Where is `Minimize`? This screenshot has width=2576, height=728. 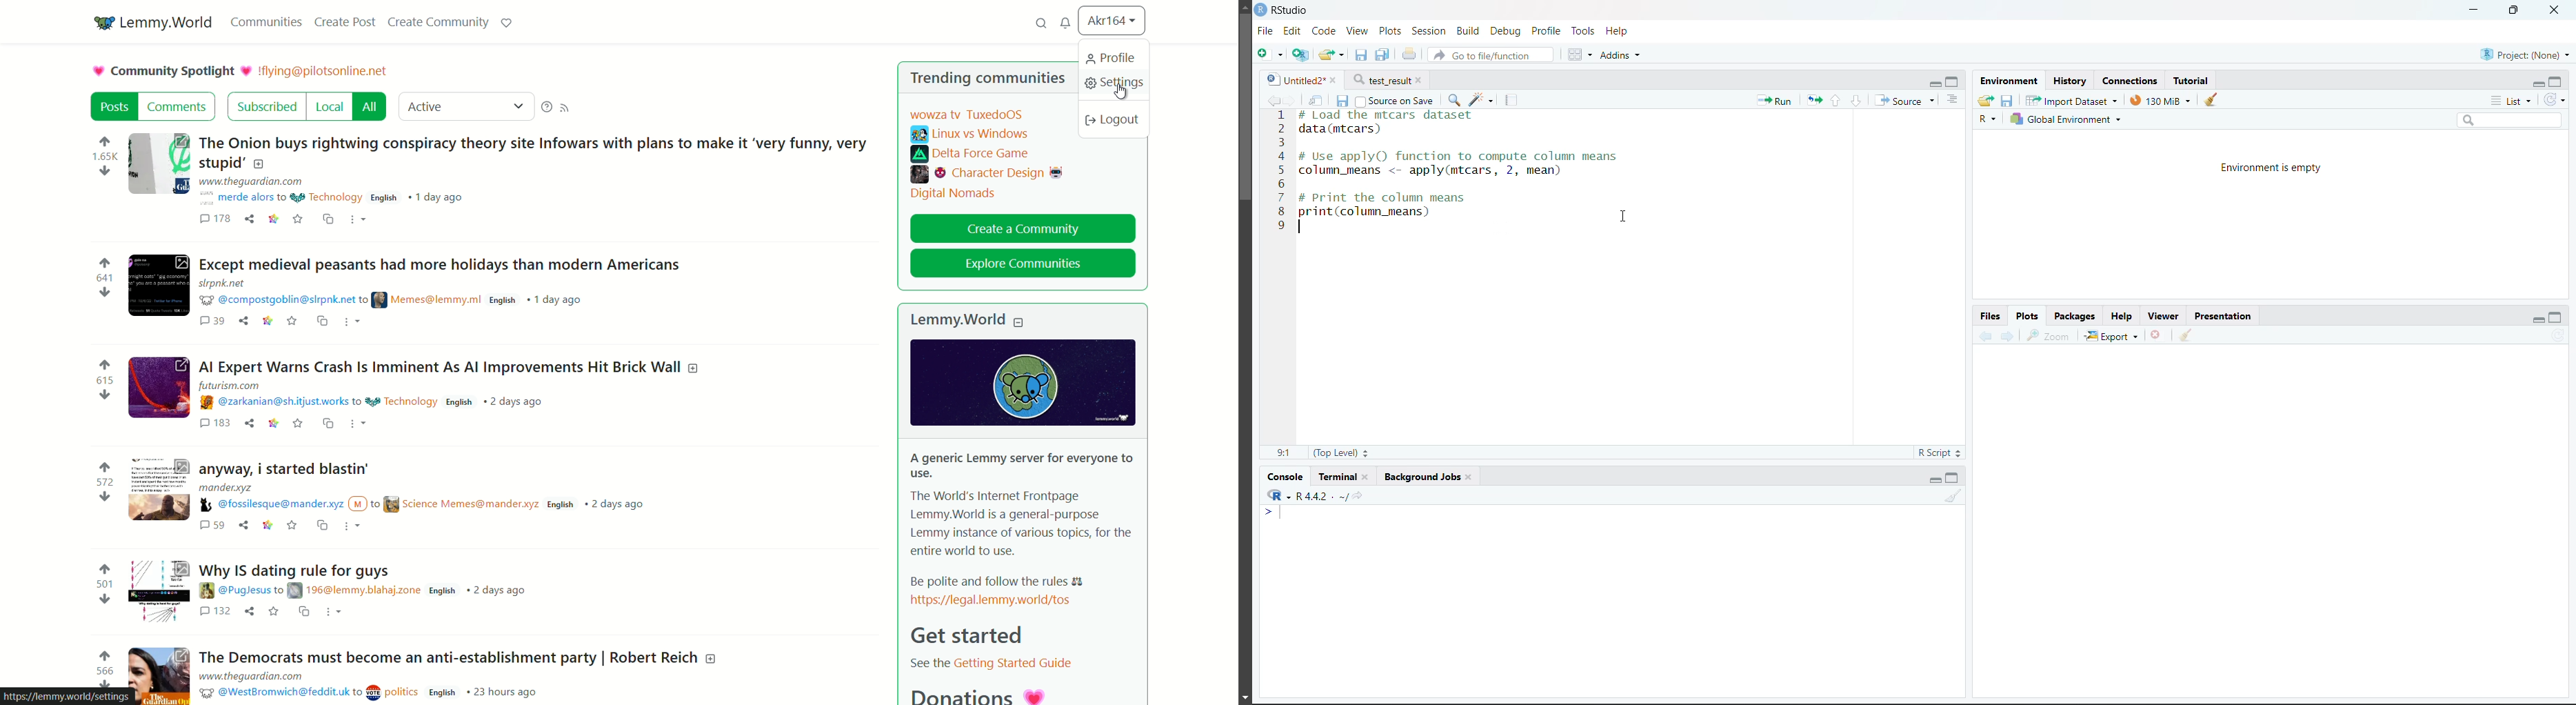 Minimize is located at coordinates (1932, 479).